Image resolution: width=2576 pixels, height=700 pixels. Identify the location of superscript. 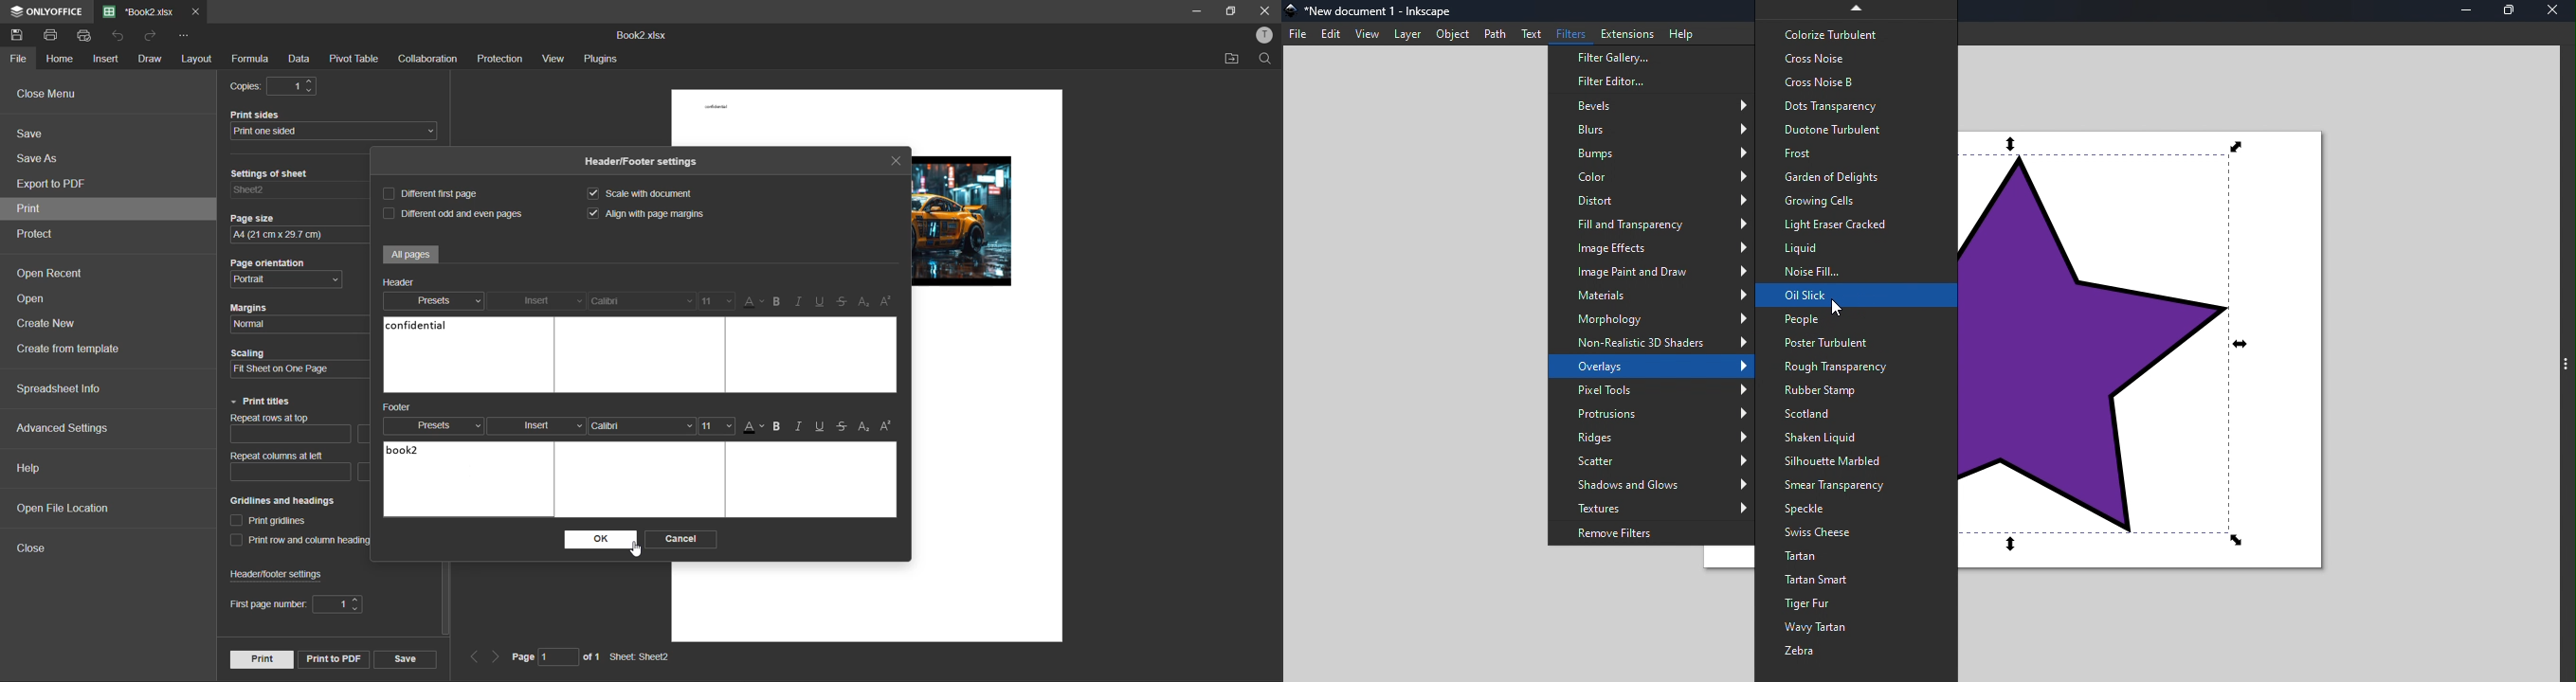
(888, 428).